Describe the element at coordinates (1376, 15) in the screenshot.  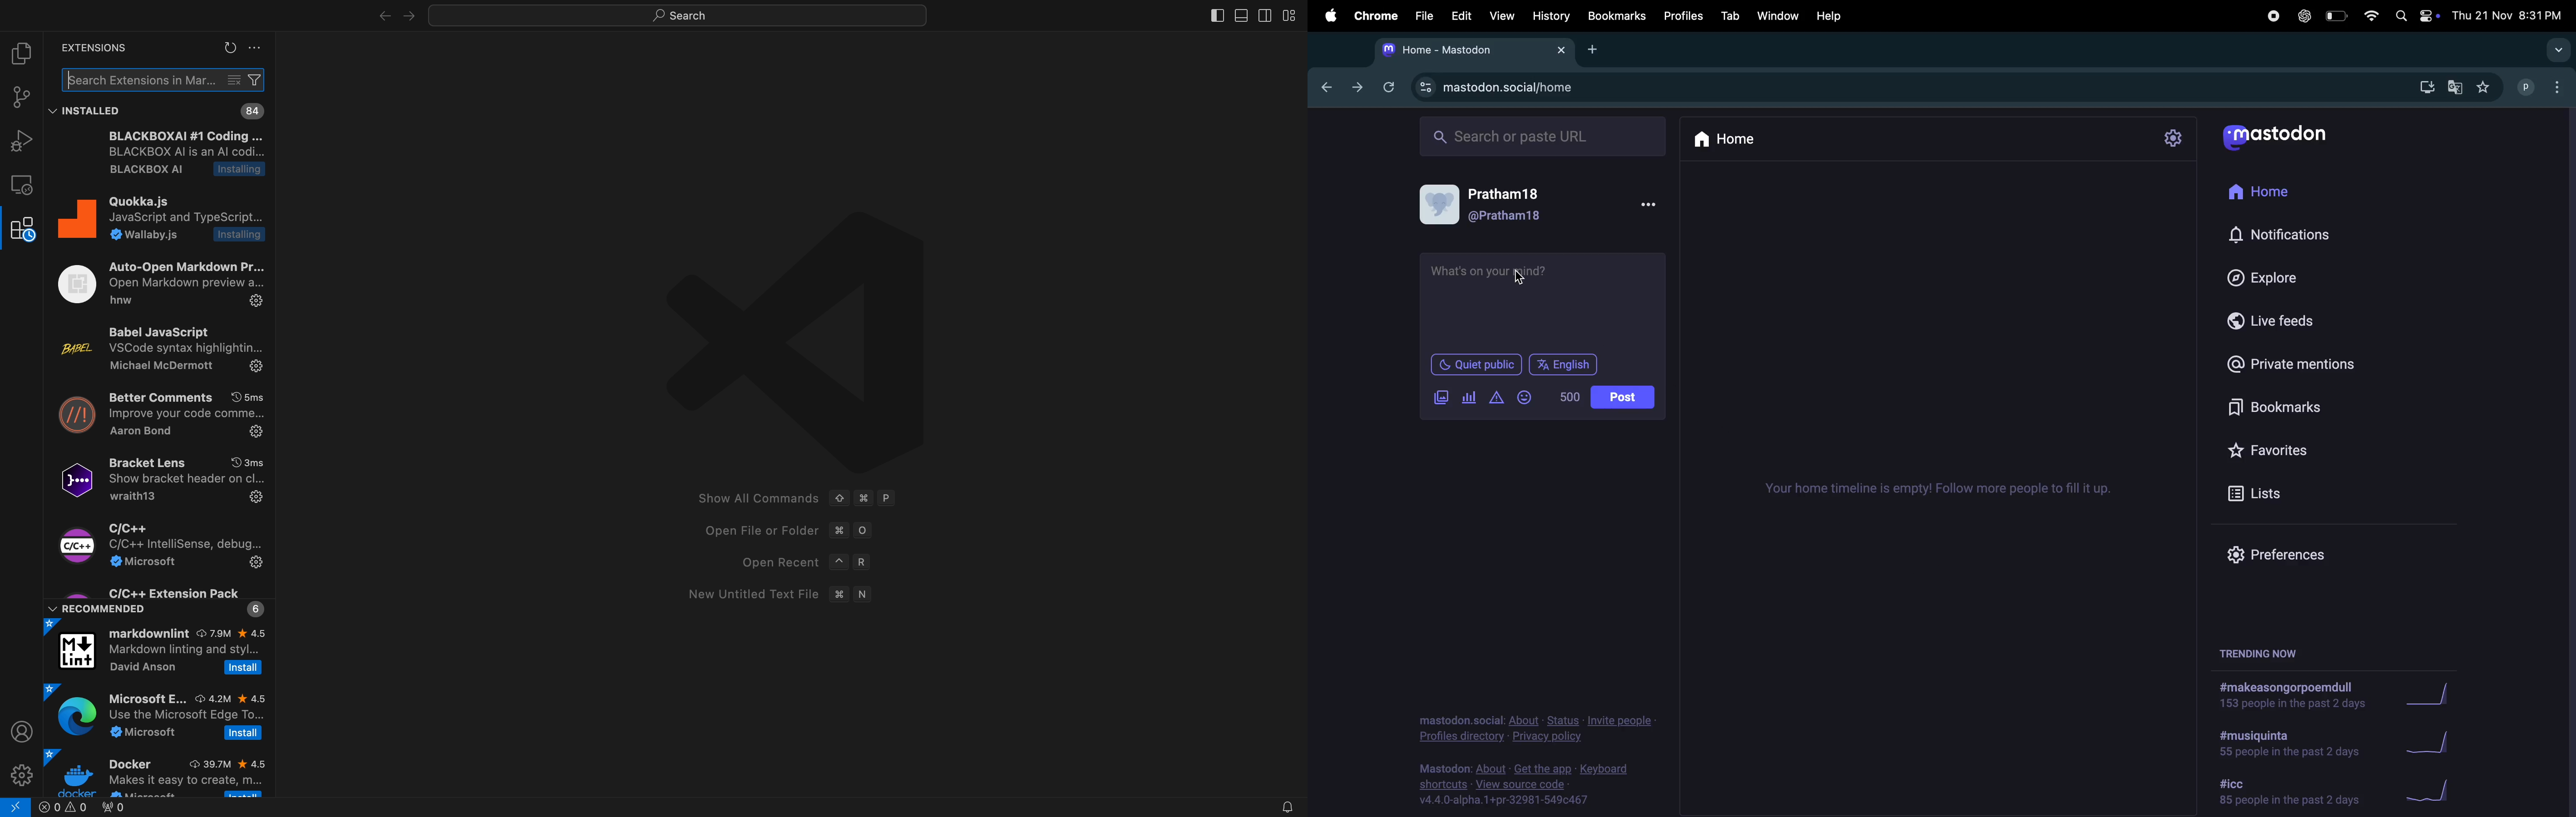
I see `chrome` at that location.